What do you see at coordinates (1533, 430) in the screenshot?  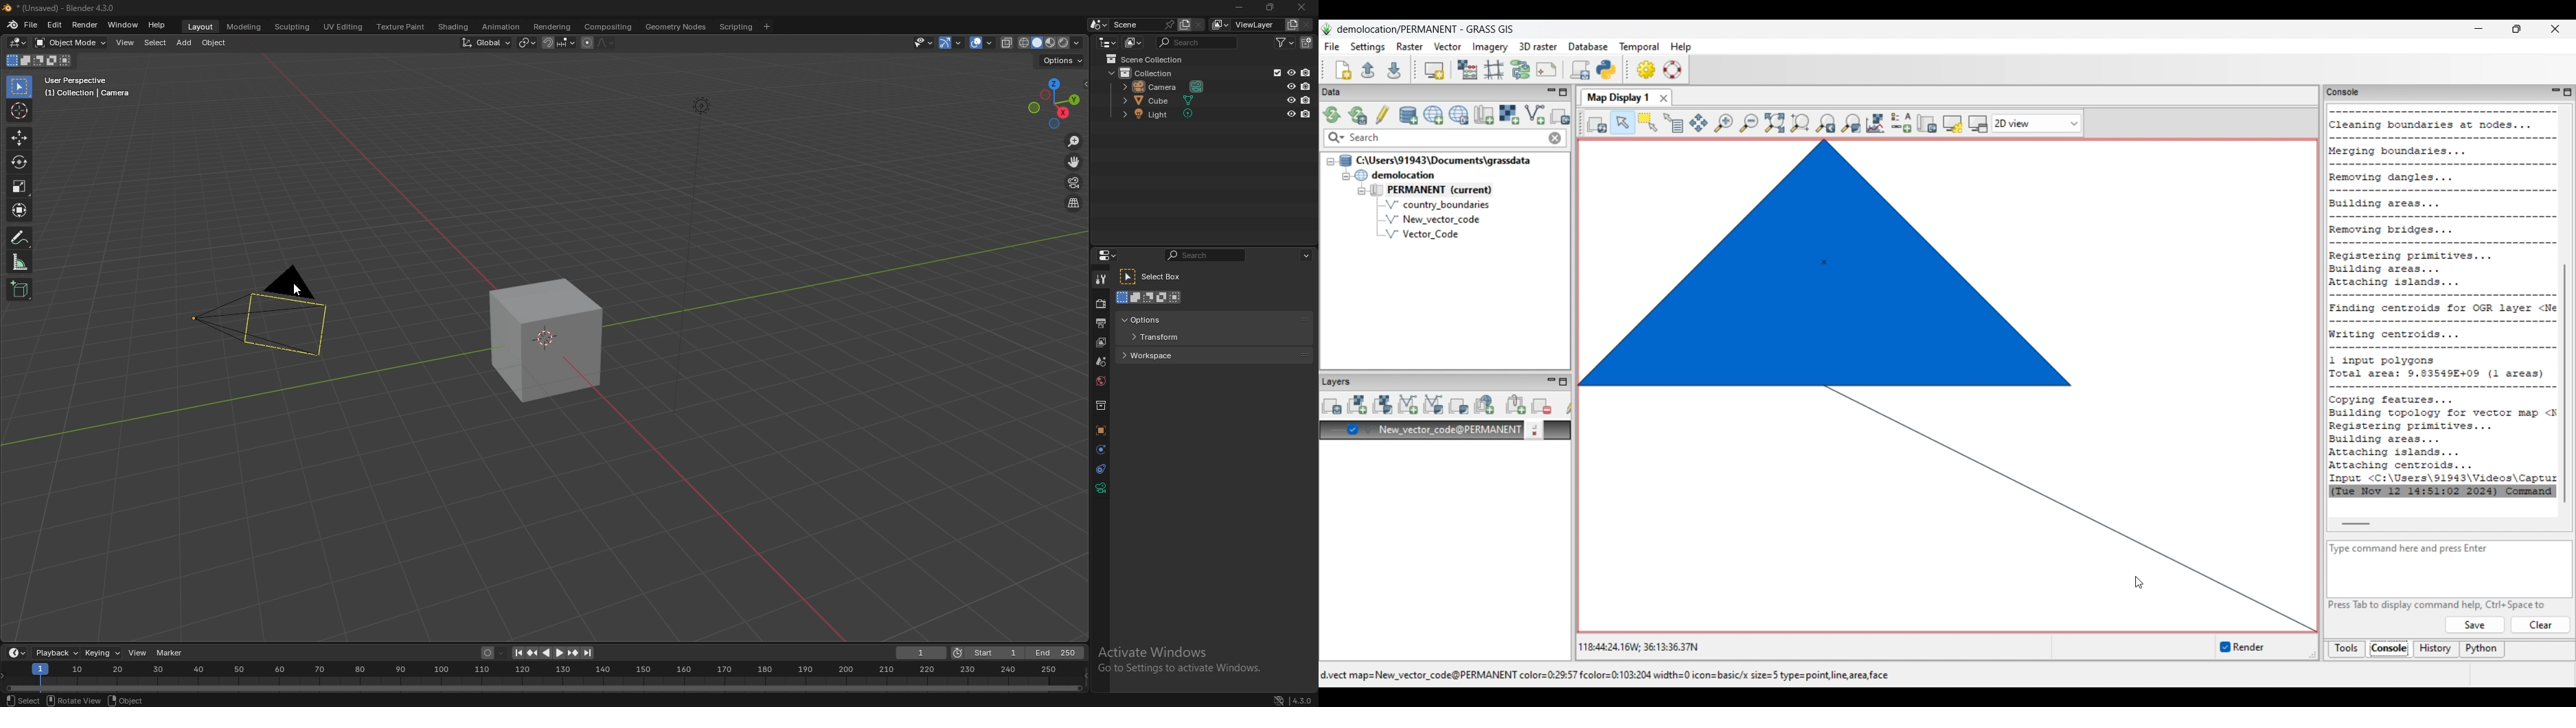 I see `Click to edit layer settings` at bounding box center [1533, 430].